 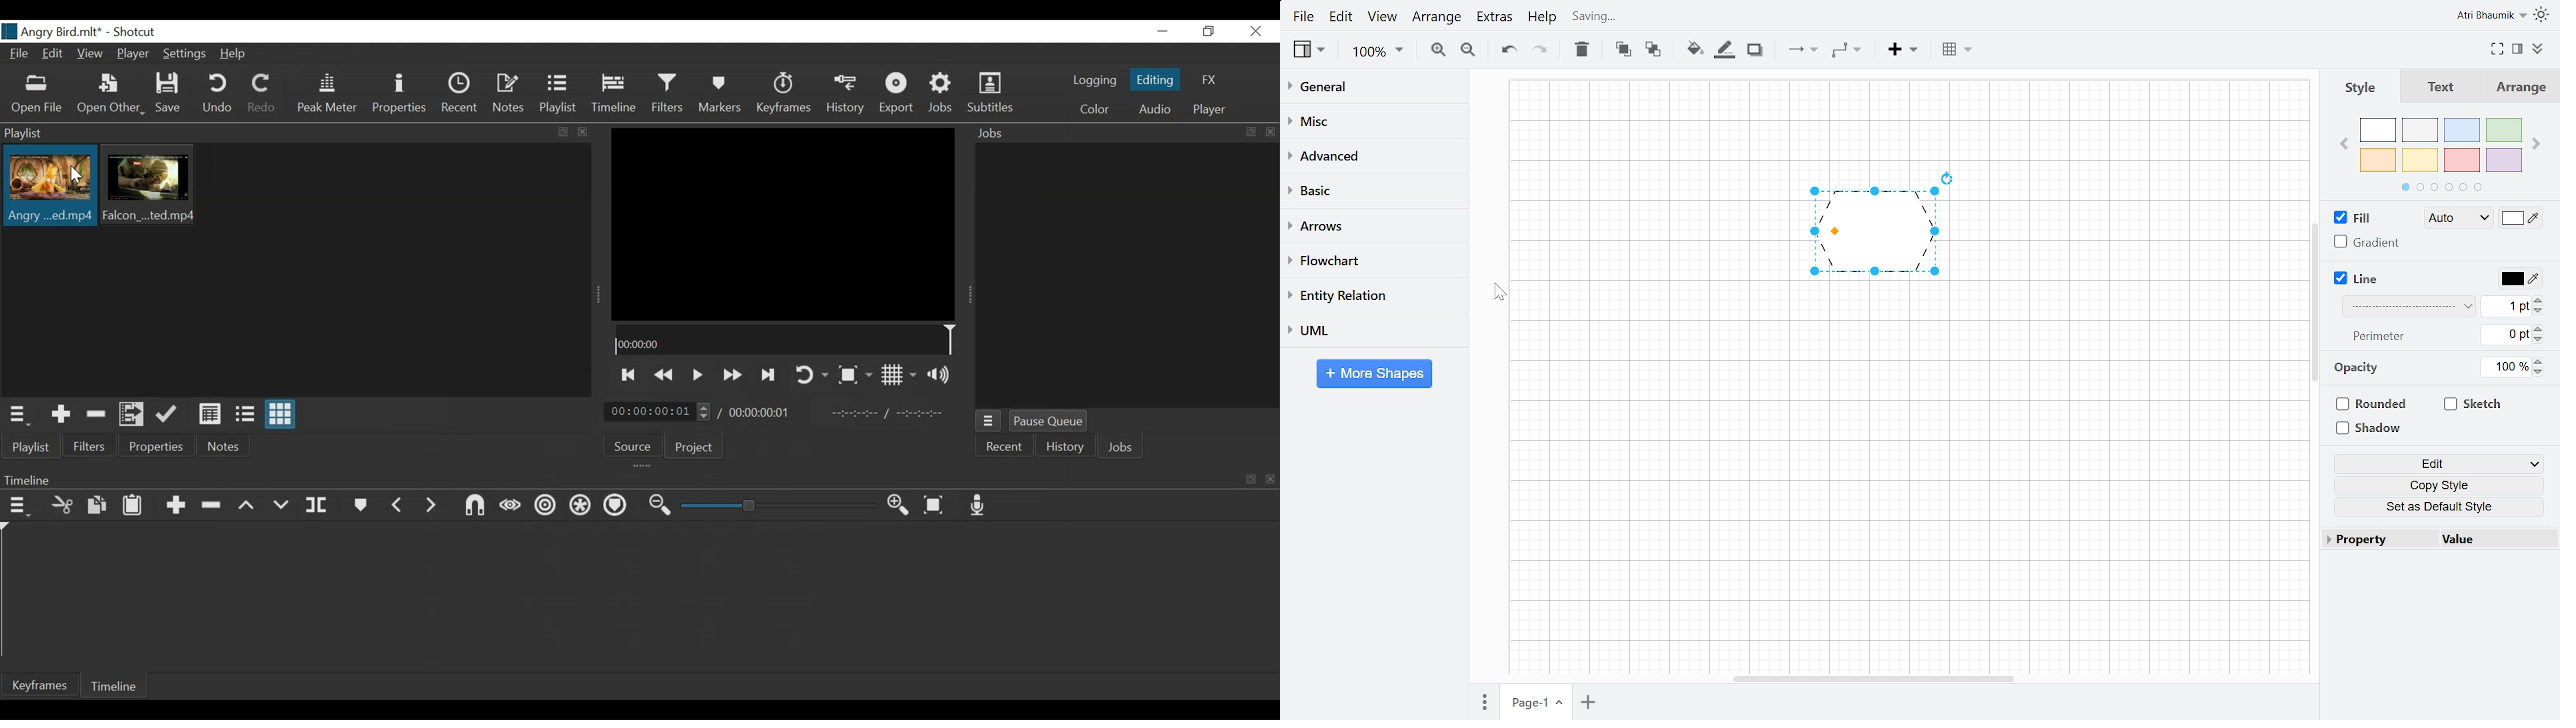 I want to click on Close, so click(x=1254, y=31).